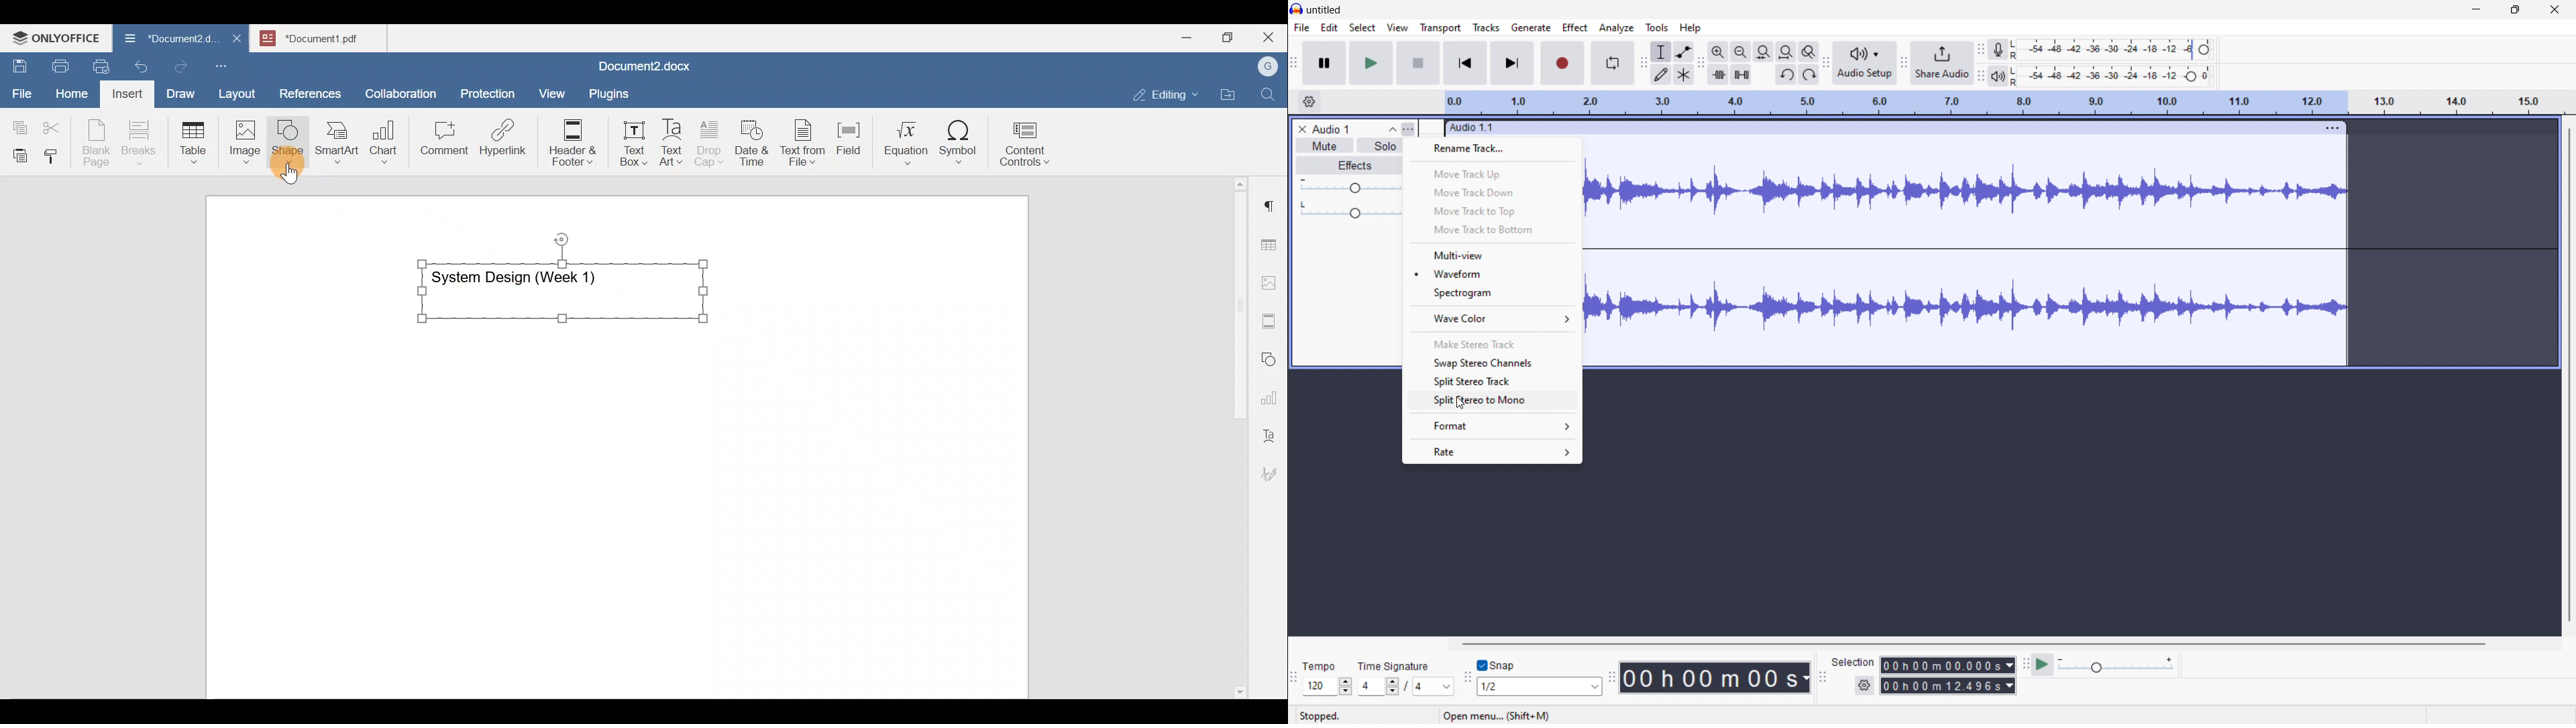  Describe the element at coordinates (1271, 430) in the screenshot. I see `Text Art settings` at that location.